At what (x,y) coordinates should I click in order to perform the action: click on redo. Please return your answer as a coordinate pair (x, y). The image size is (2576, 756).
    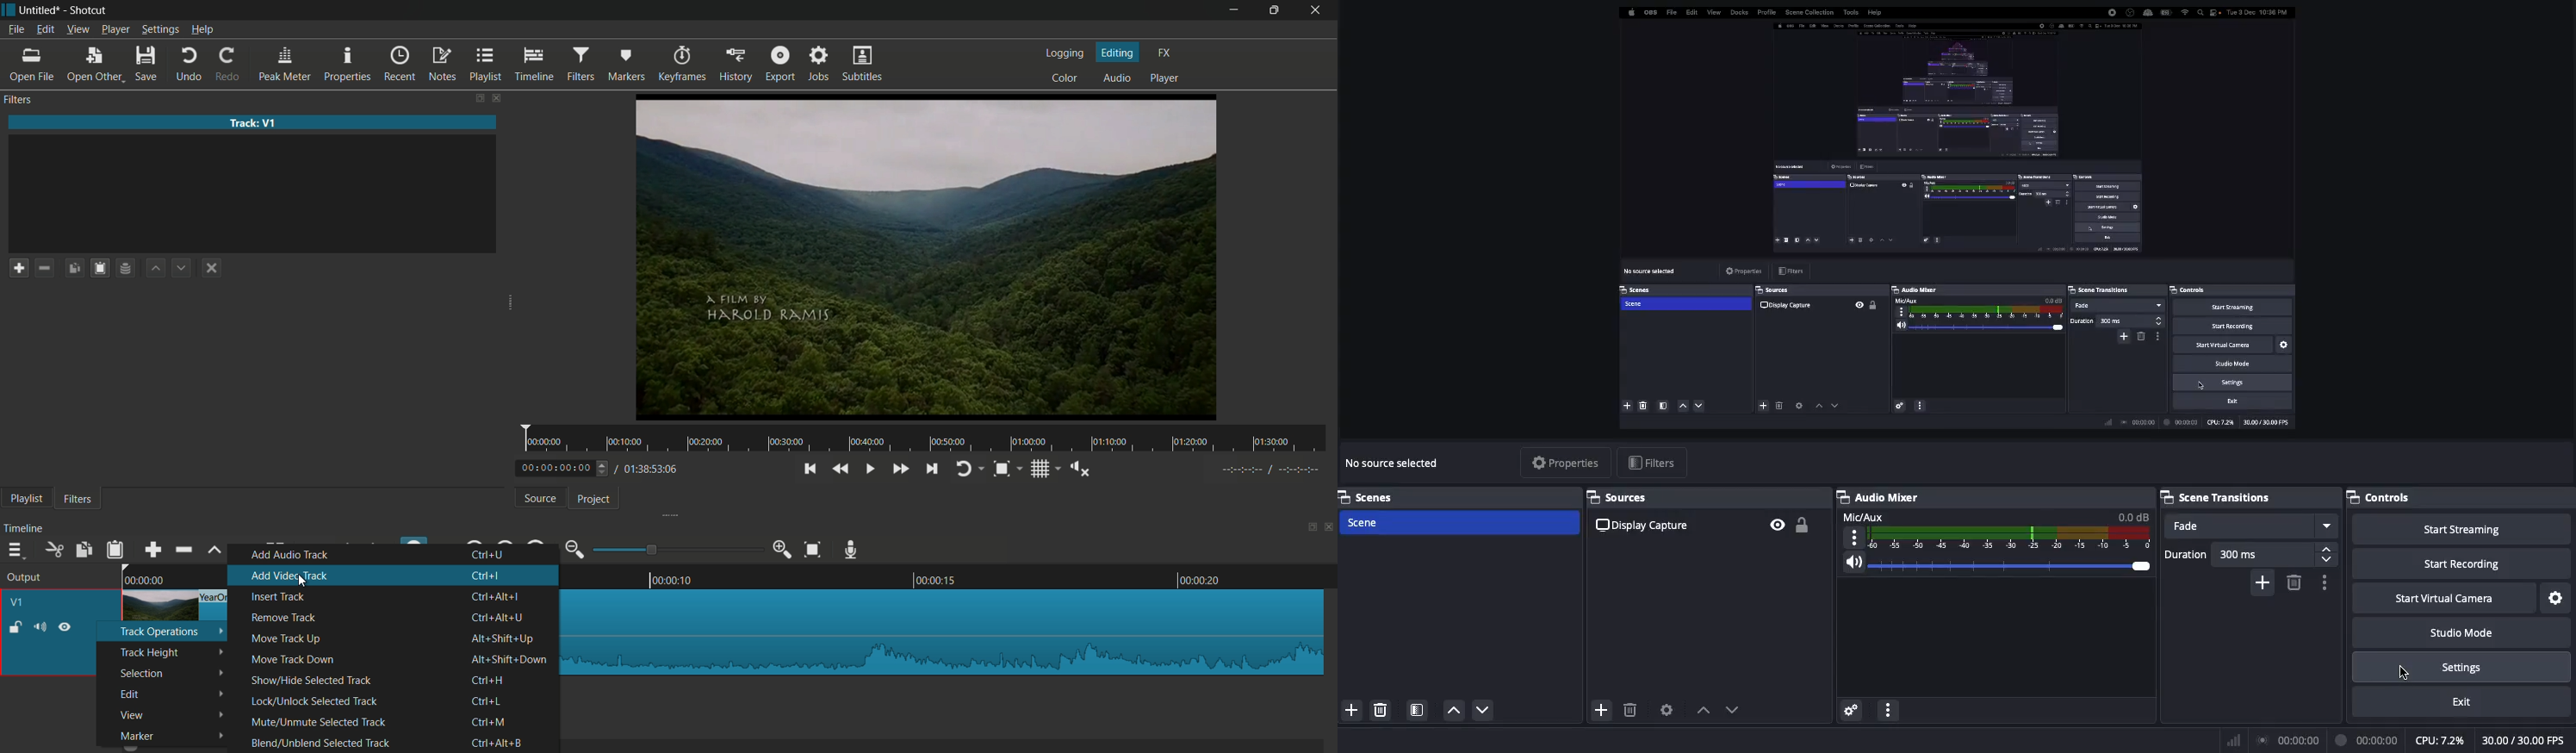
    Looking at the image, I should click on (229, 64).